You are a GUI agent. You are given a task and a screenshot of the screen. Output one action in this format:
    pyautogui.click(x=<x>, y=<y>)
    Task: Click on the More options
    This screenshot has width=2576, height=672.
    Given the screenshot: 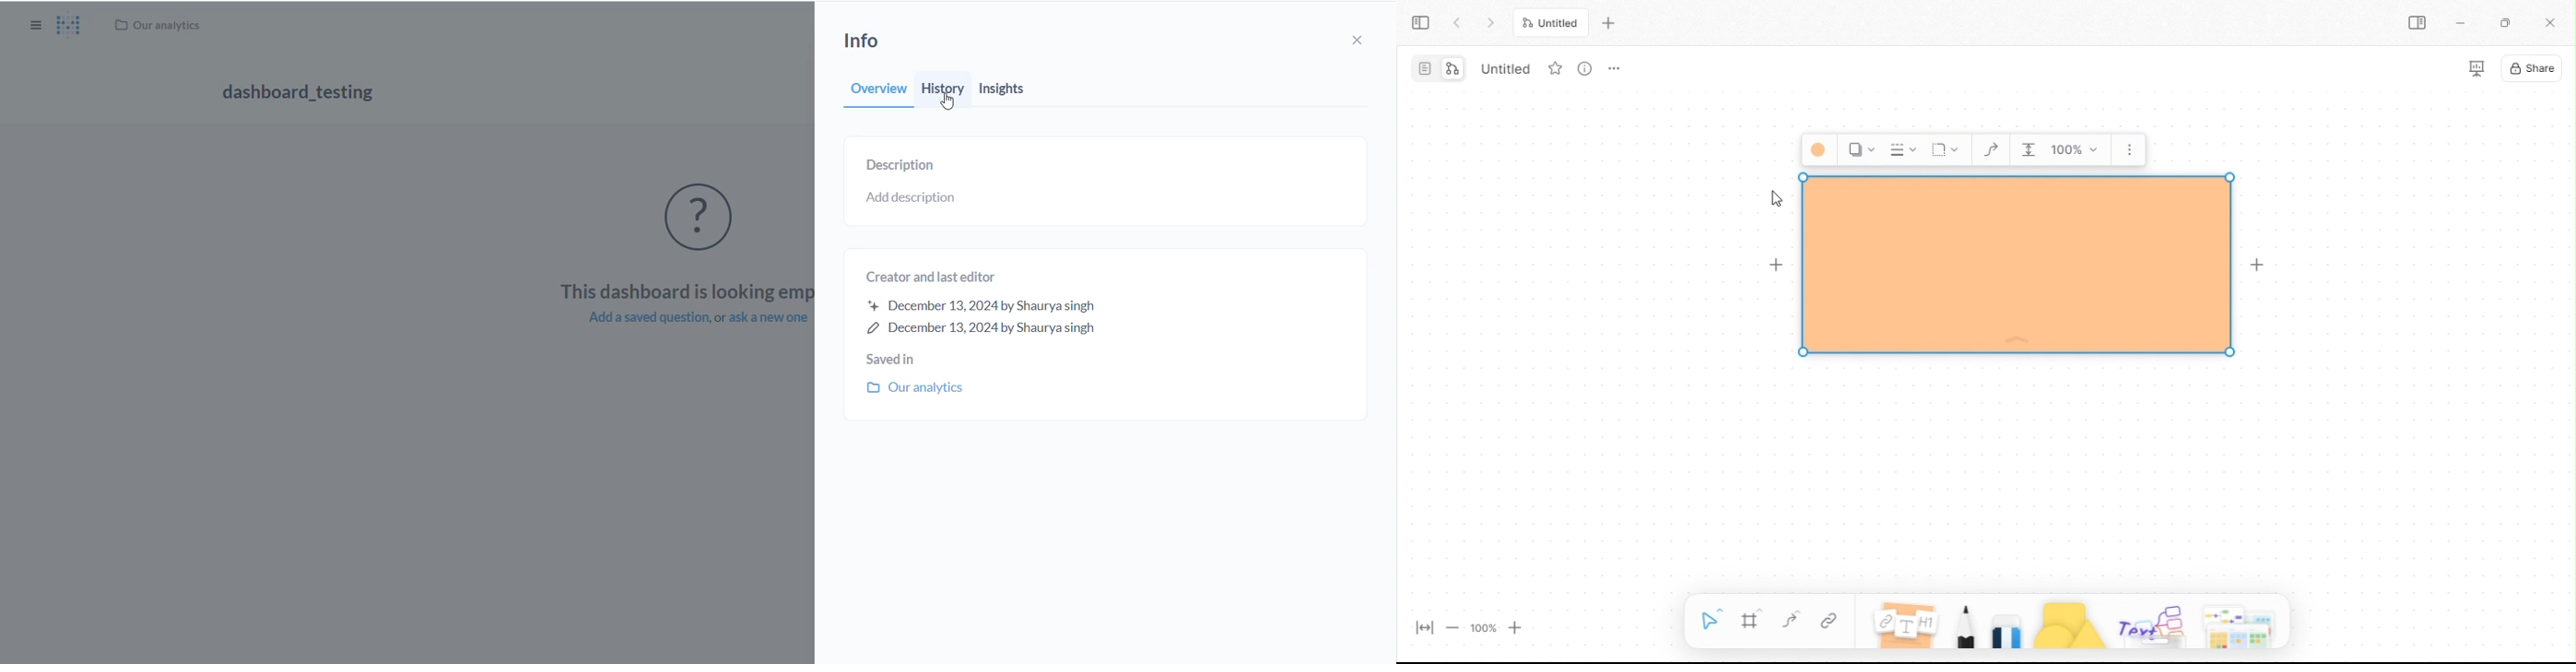 What is the action you would take?
    pyautogui.click(x=2130, y=149)
    